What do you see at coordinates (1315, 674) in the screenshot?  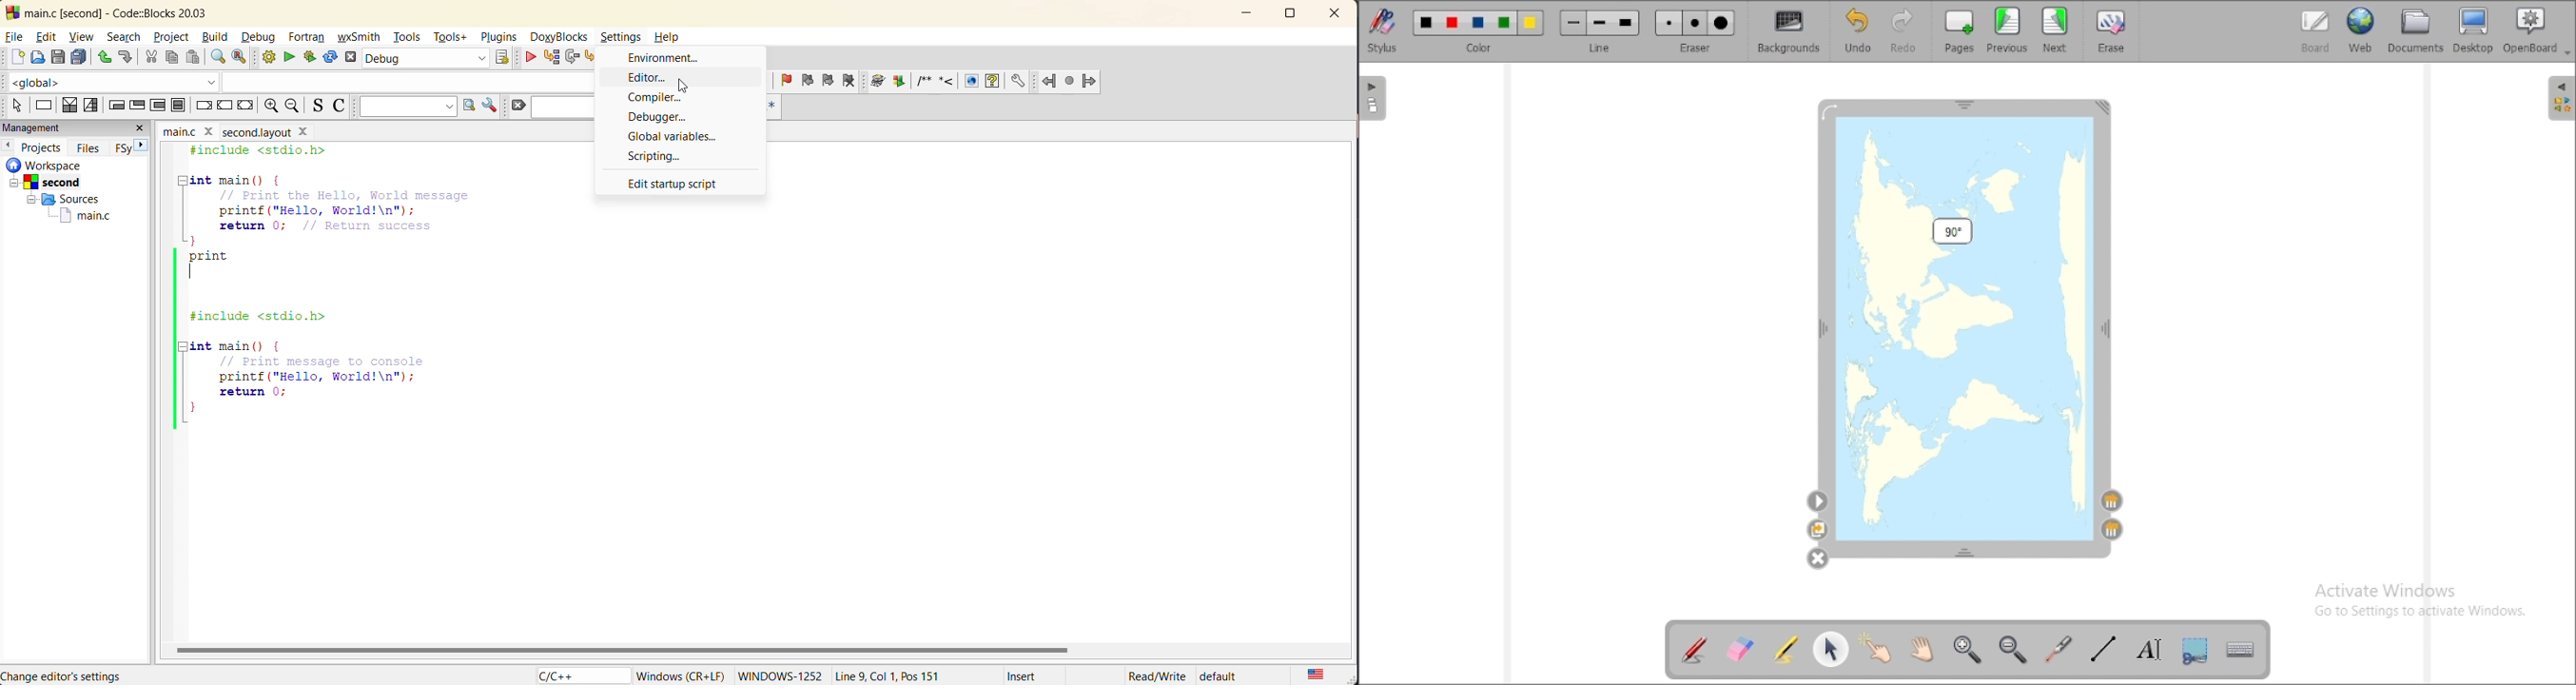 I see `text language` at bounding box center [1315, 674].